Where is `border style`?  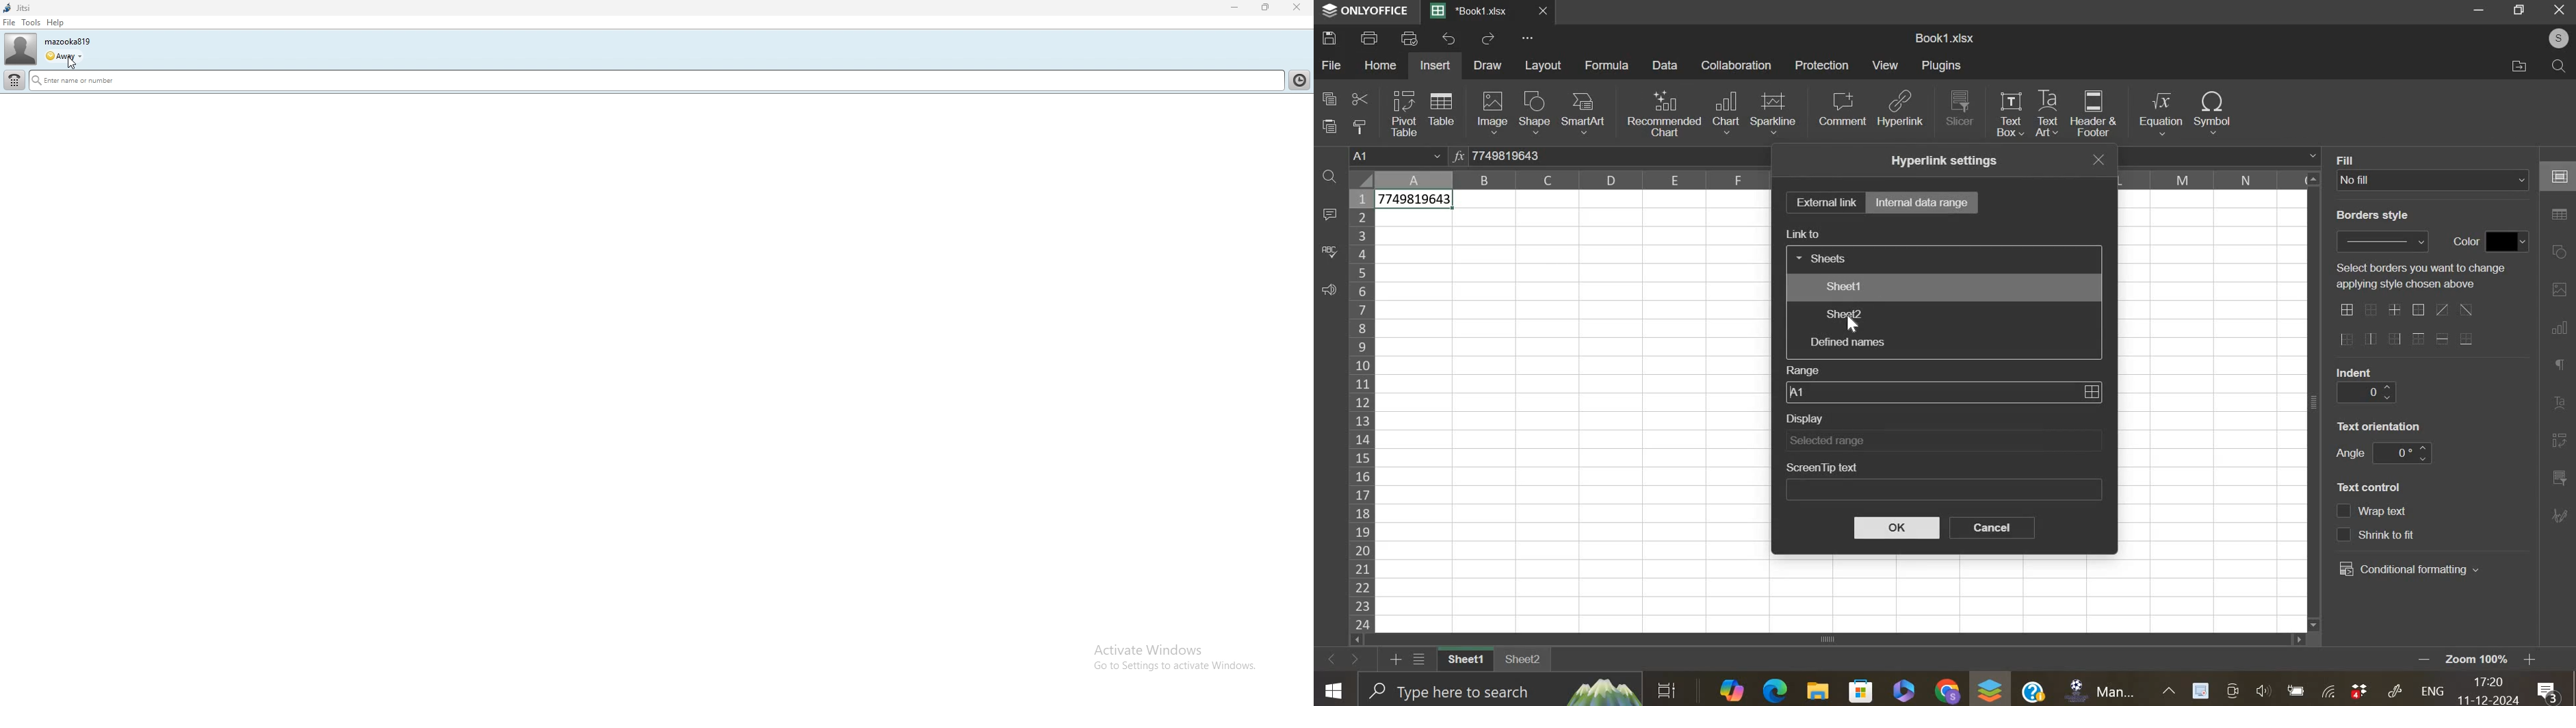 border style is located at coordinates (2382, 241).